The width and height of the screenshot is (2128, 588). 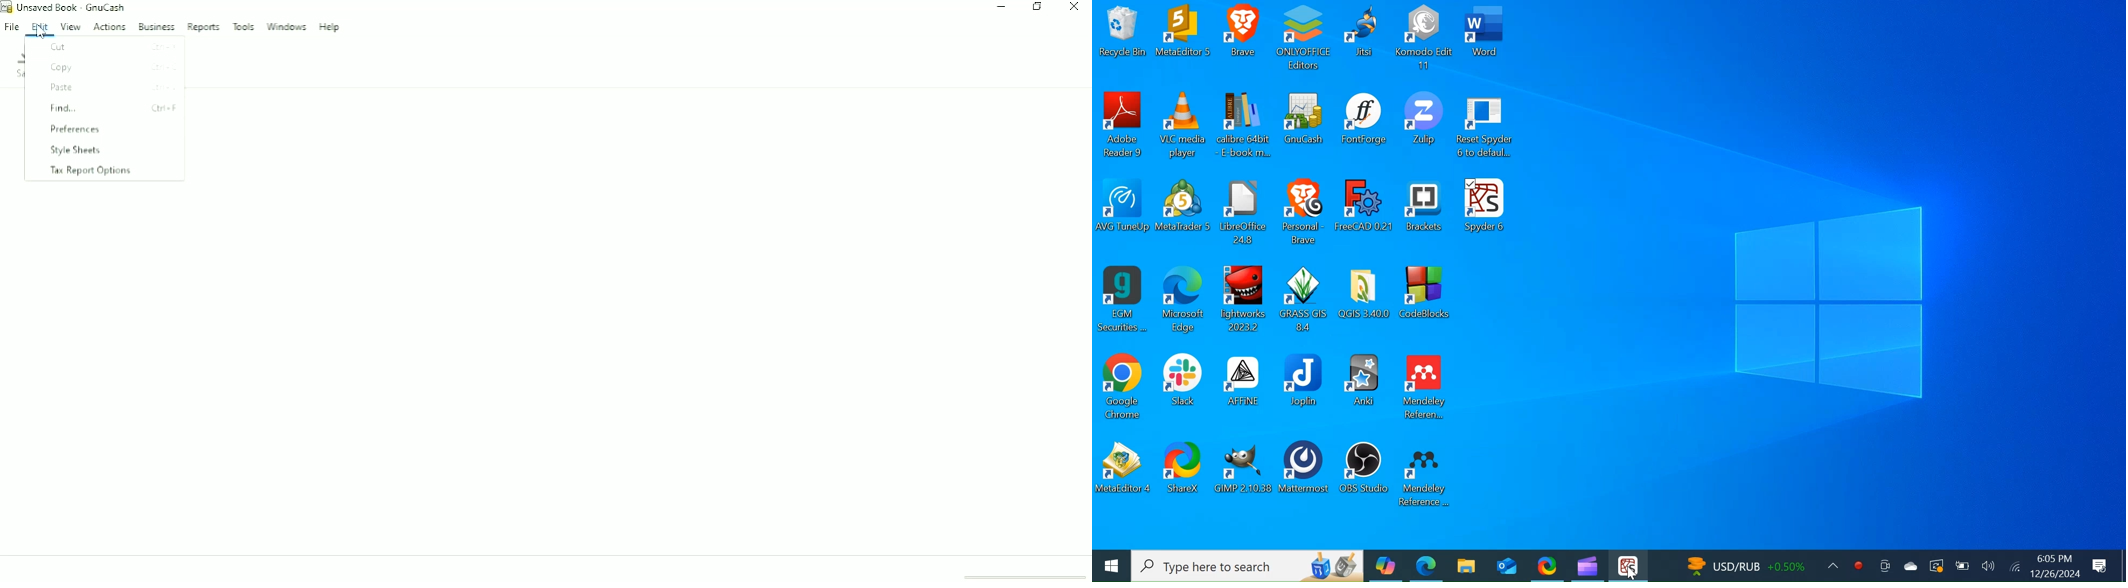 I want to click on Komodo Edit Desktop Icon, so click(x=1426, y=38).